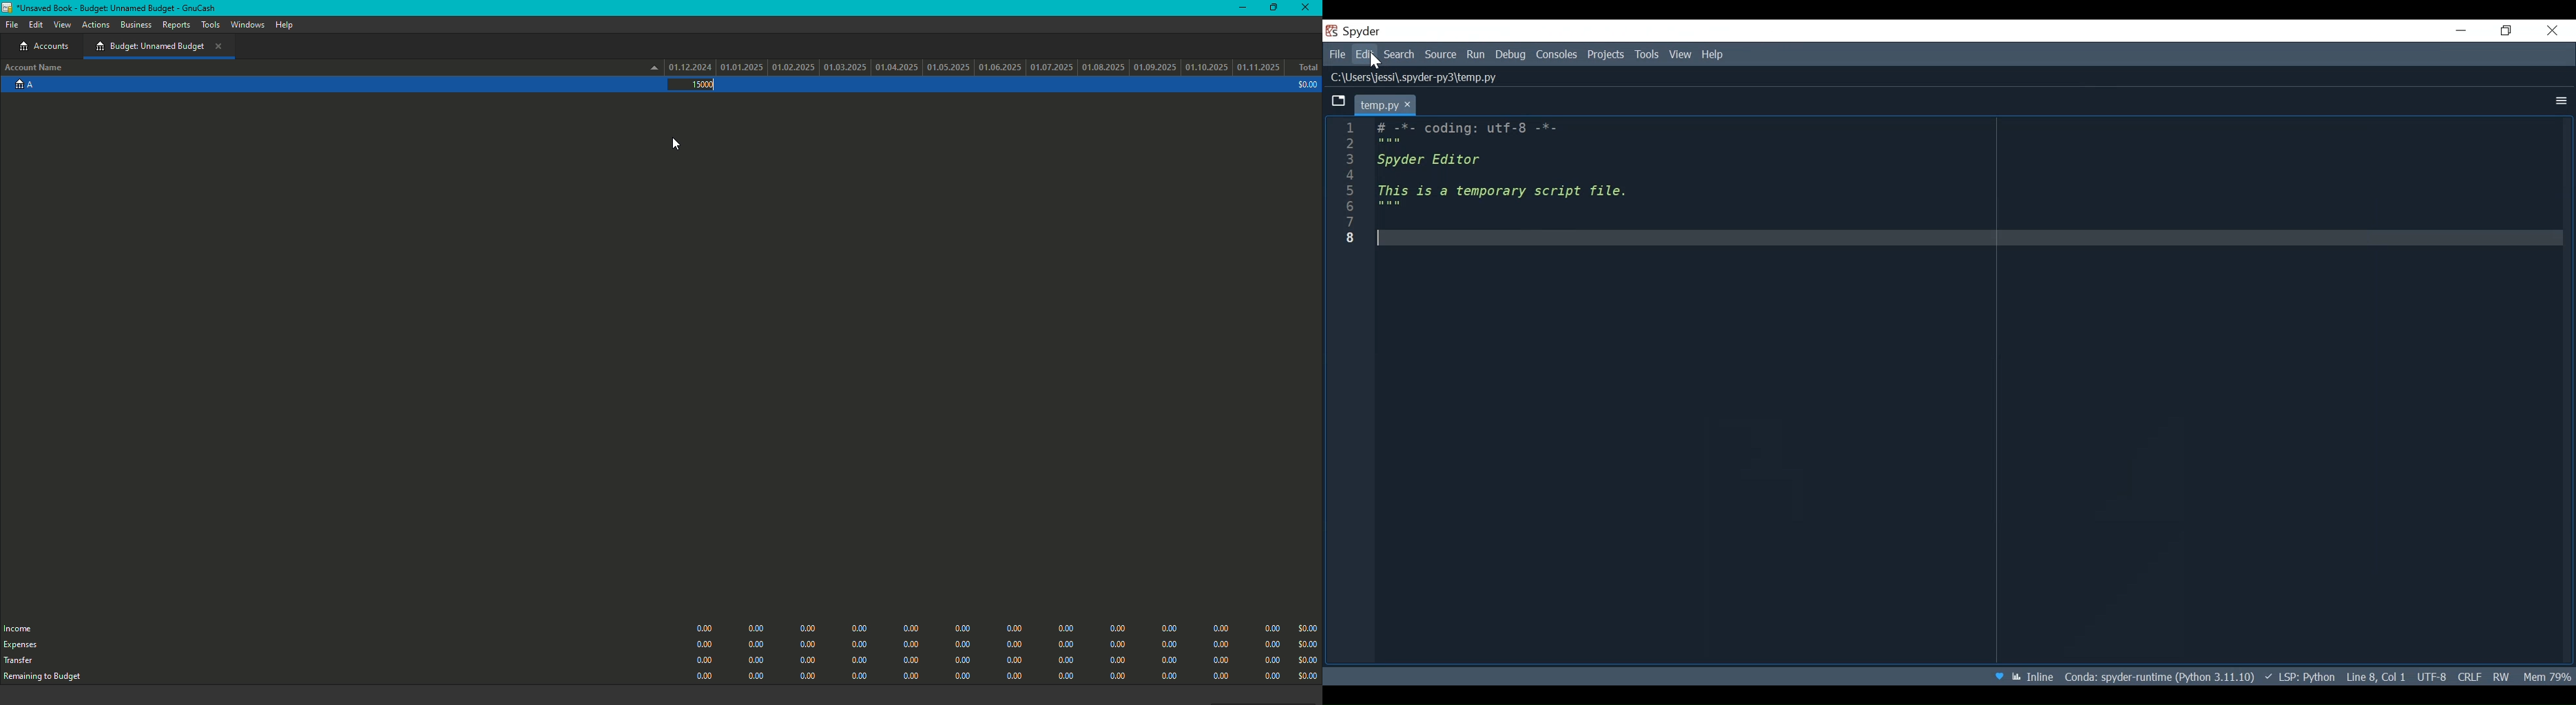 The height and width of the screenshot is (728, 2576). What do you see at coordinates (1386, 103) in the screenshot?
I see `temp.py ` at bounding box center [1386, 103].